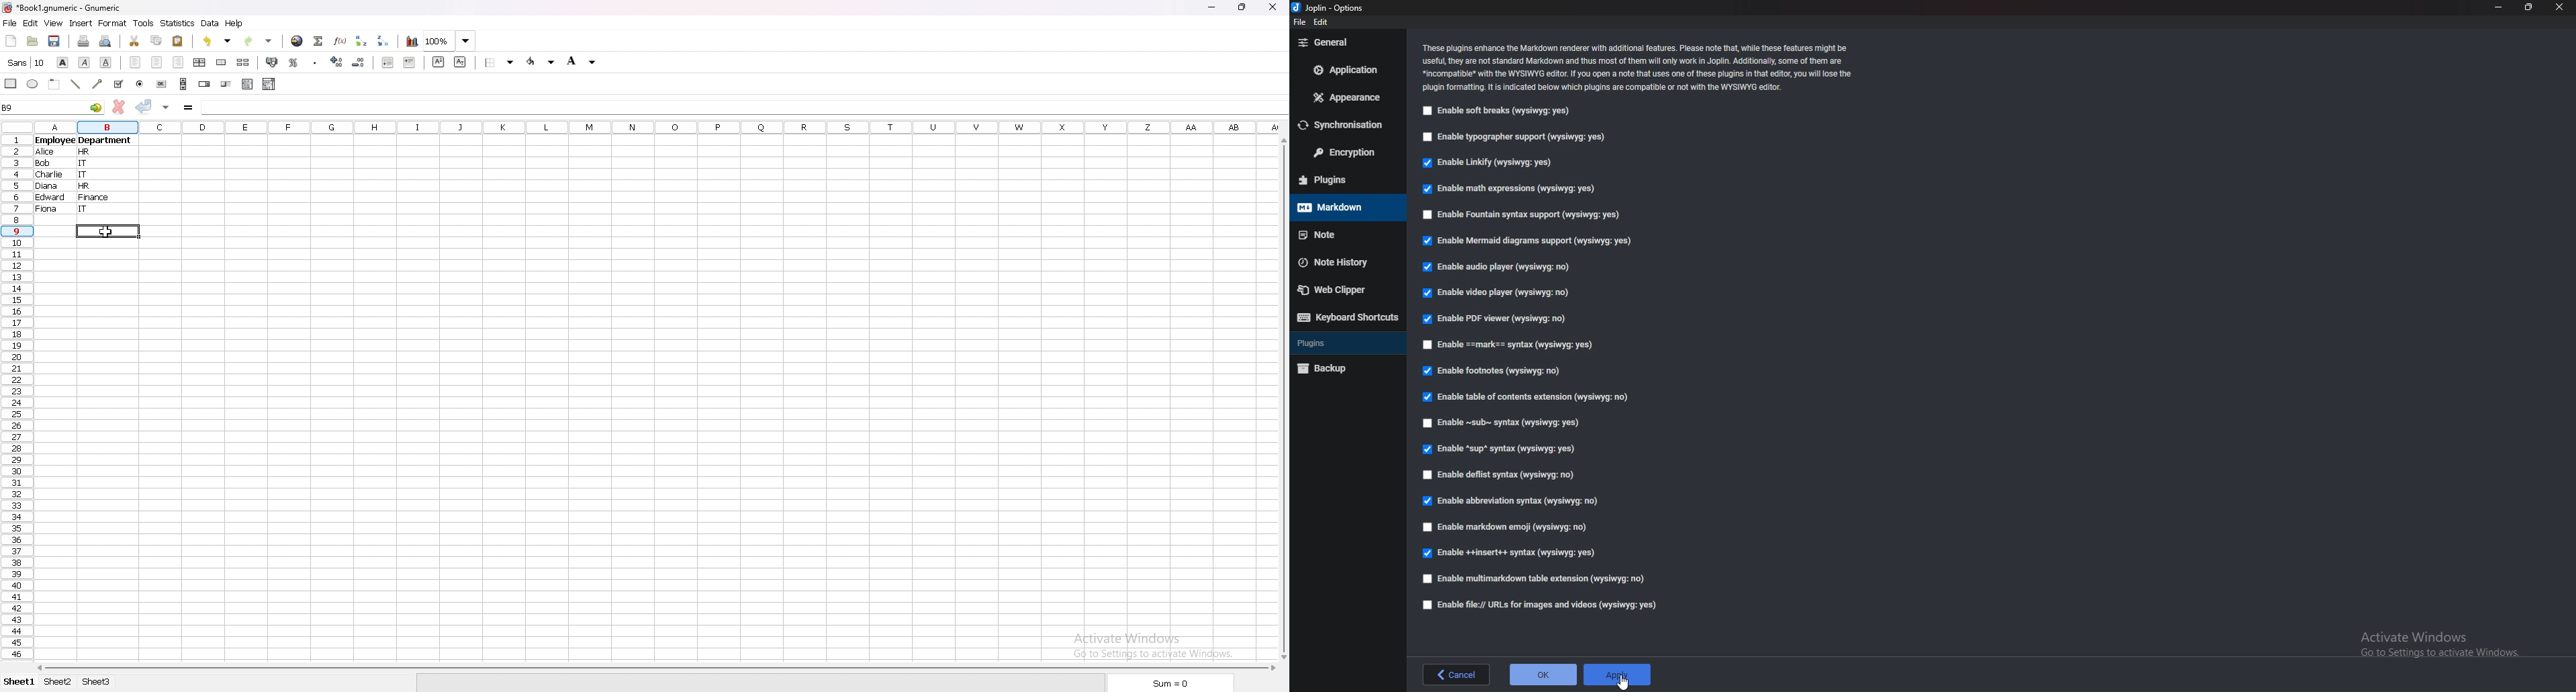 The width and height of the screenshot is (2576, 700). I want to click on edward, so click(50, 200).